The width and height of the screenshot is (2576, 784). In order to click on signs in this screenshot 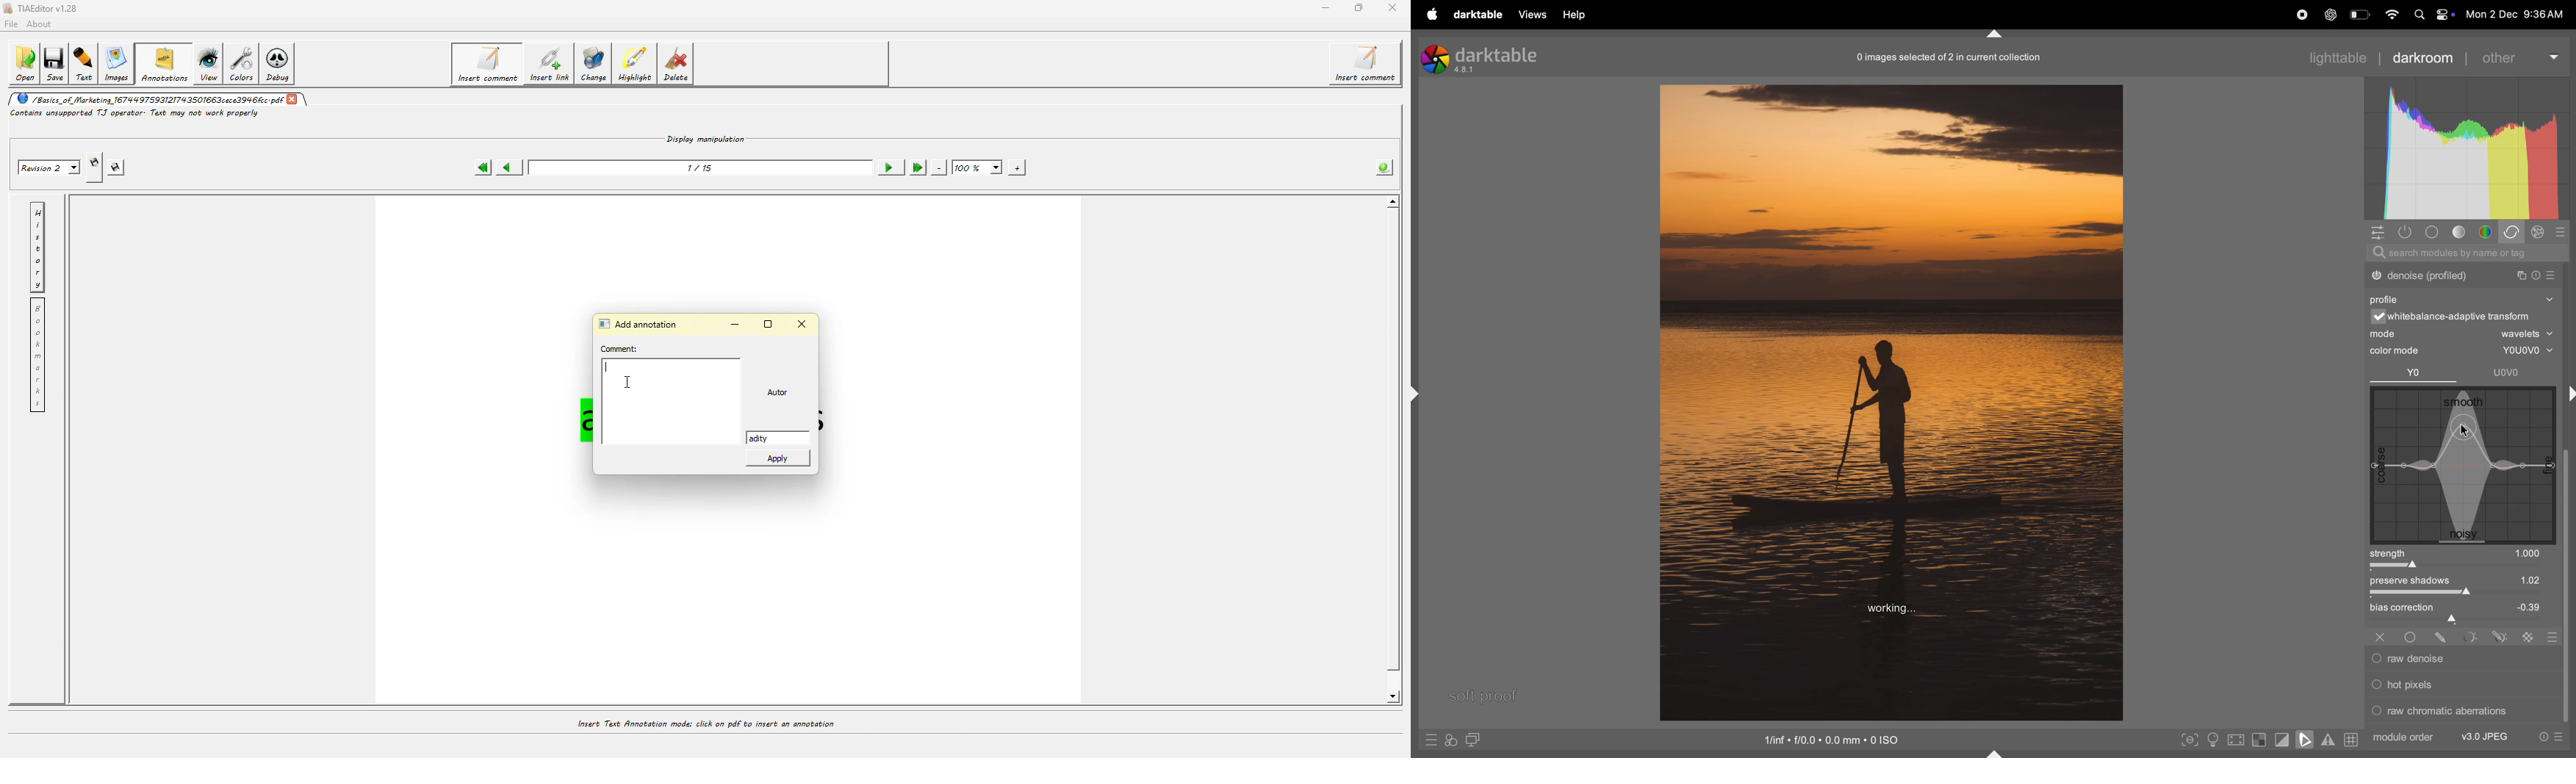, I will do `click(2551, 638)`.